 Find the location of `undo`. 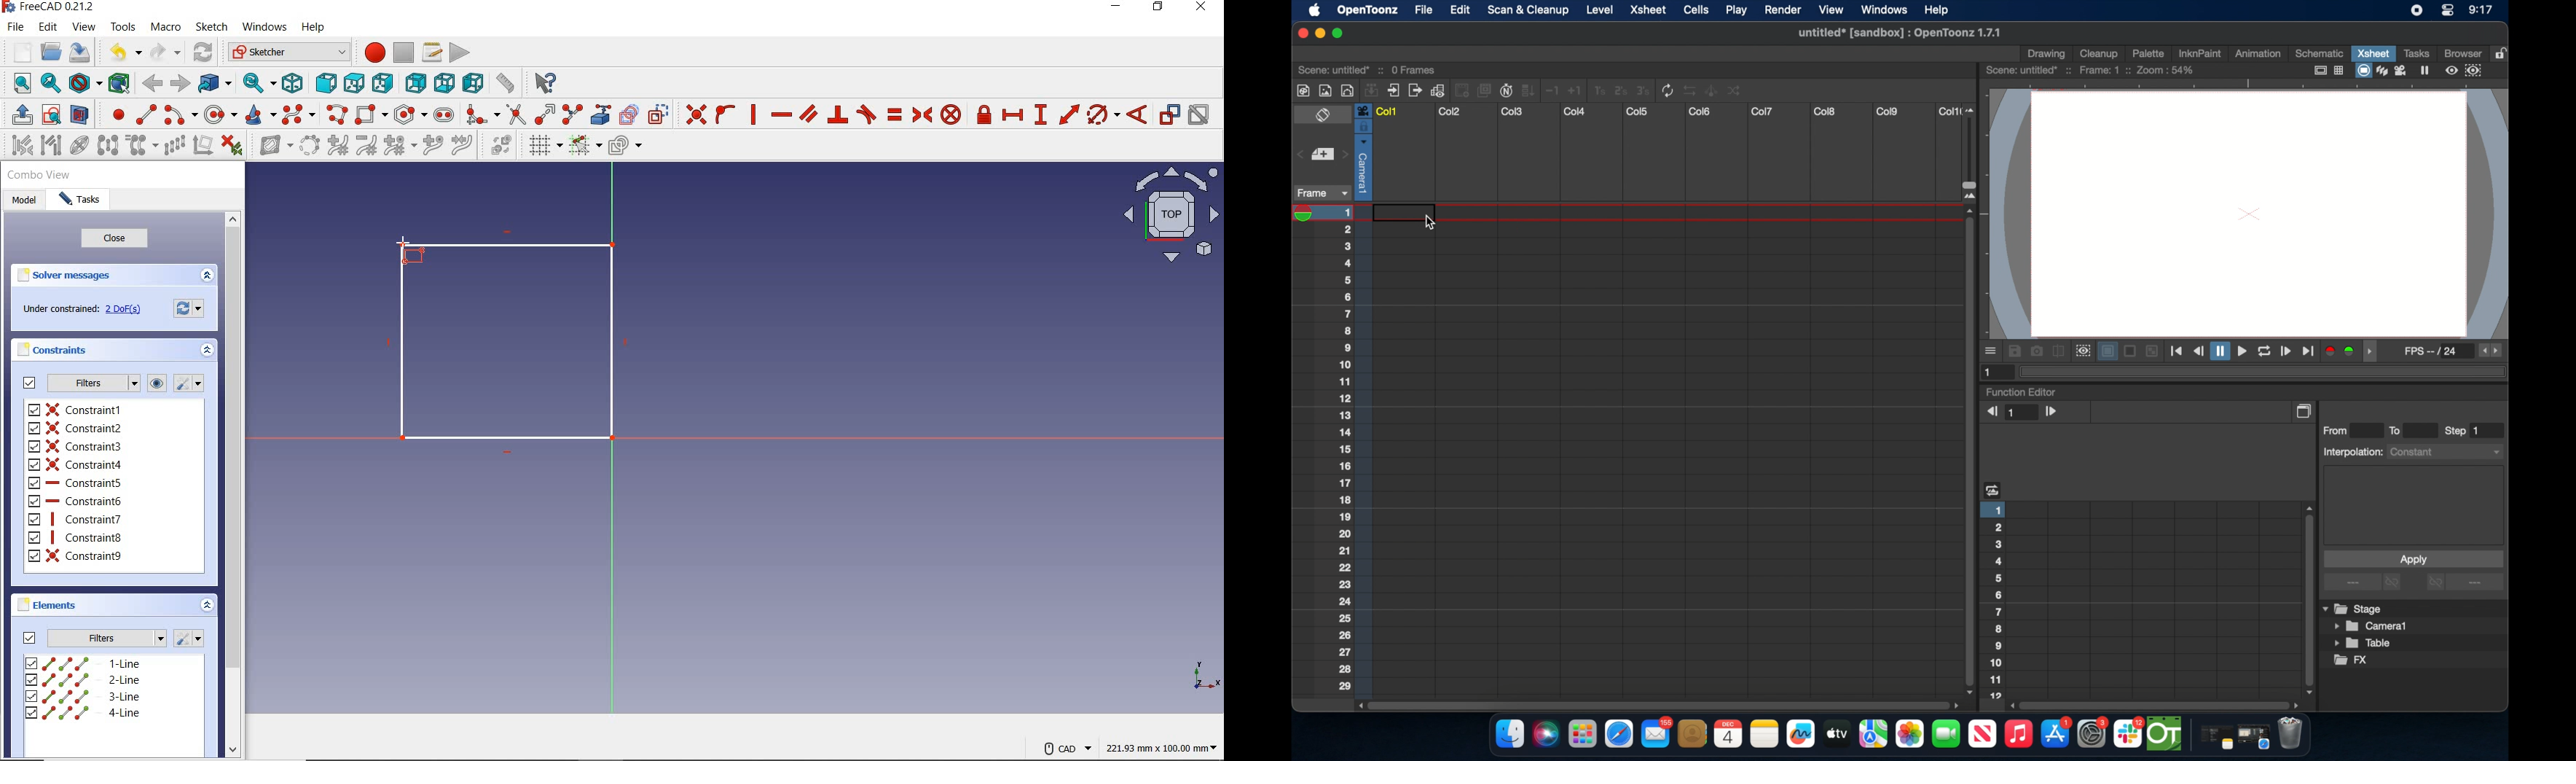

undo is located at coordinates (119, 52).